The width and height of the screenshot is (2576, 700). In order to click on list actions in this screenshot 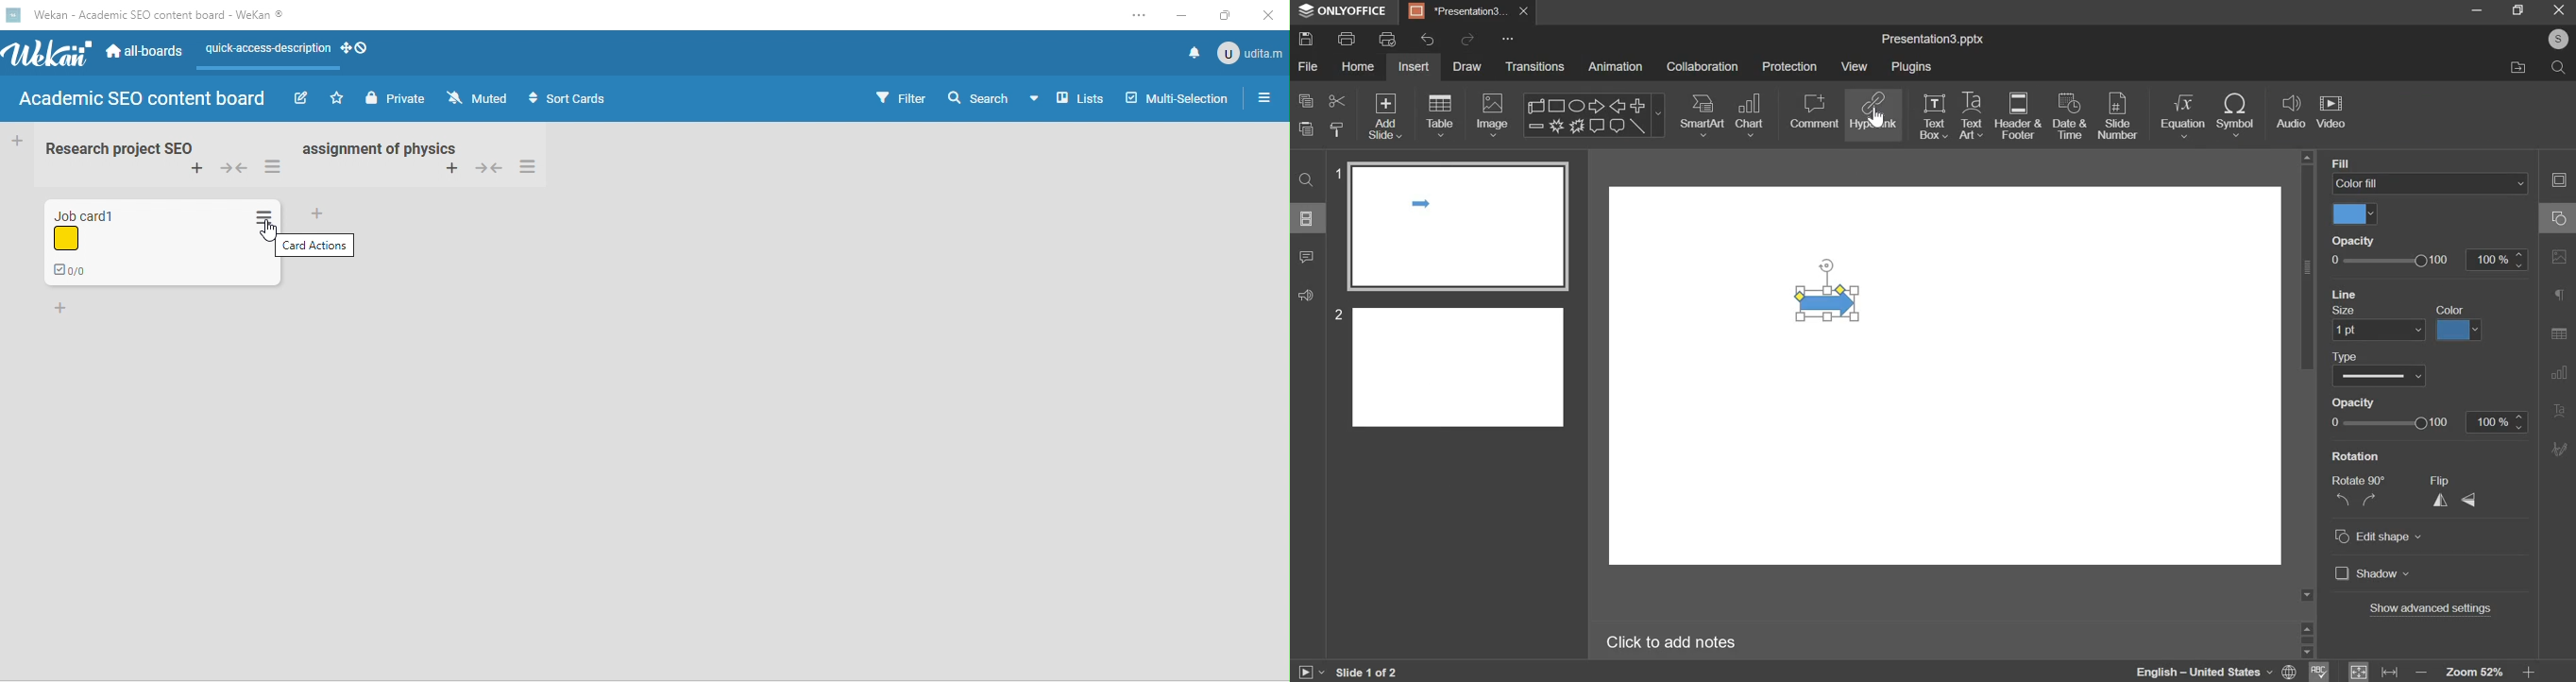, I will do `click(538, 168)`.